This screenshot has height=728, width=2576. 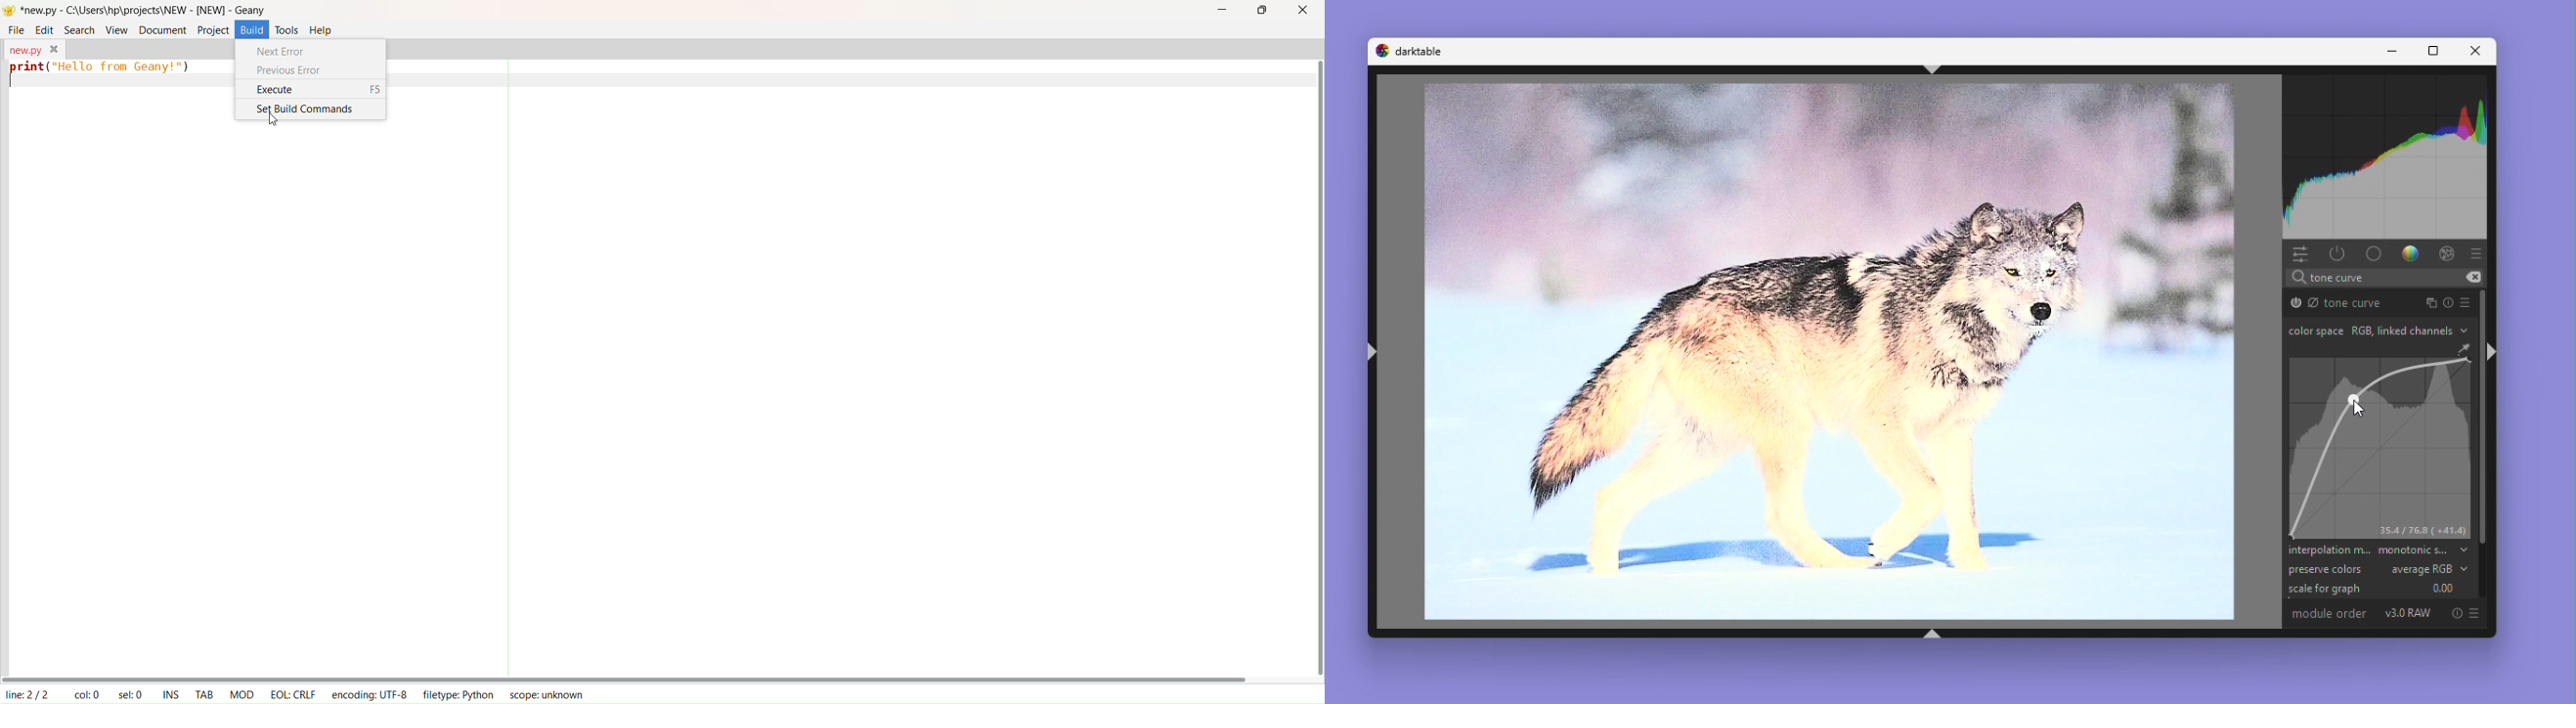 I want to click on Module order , so click(x=2329, y=615).